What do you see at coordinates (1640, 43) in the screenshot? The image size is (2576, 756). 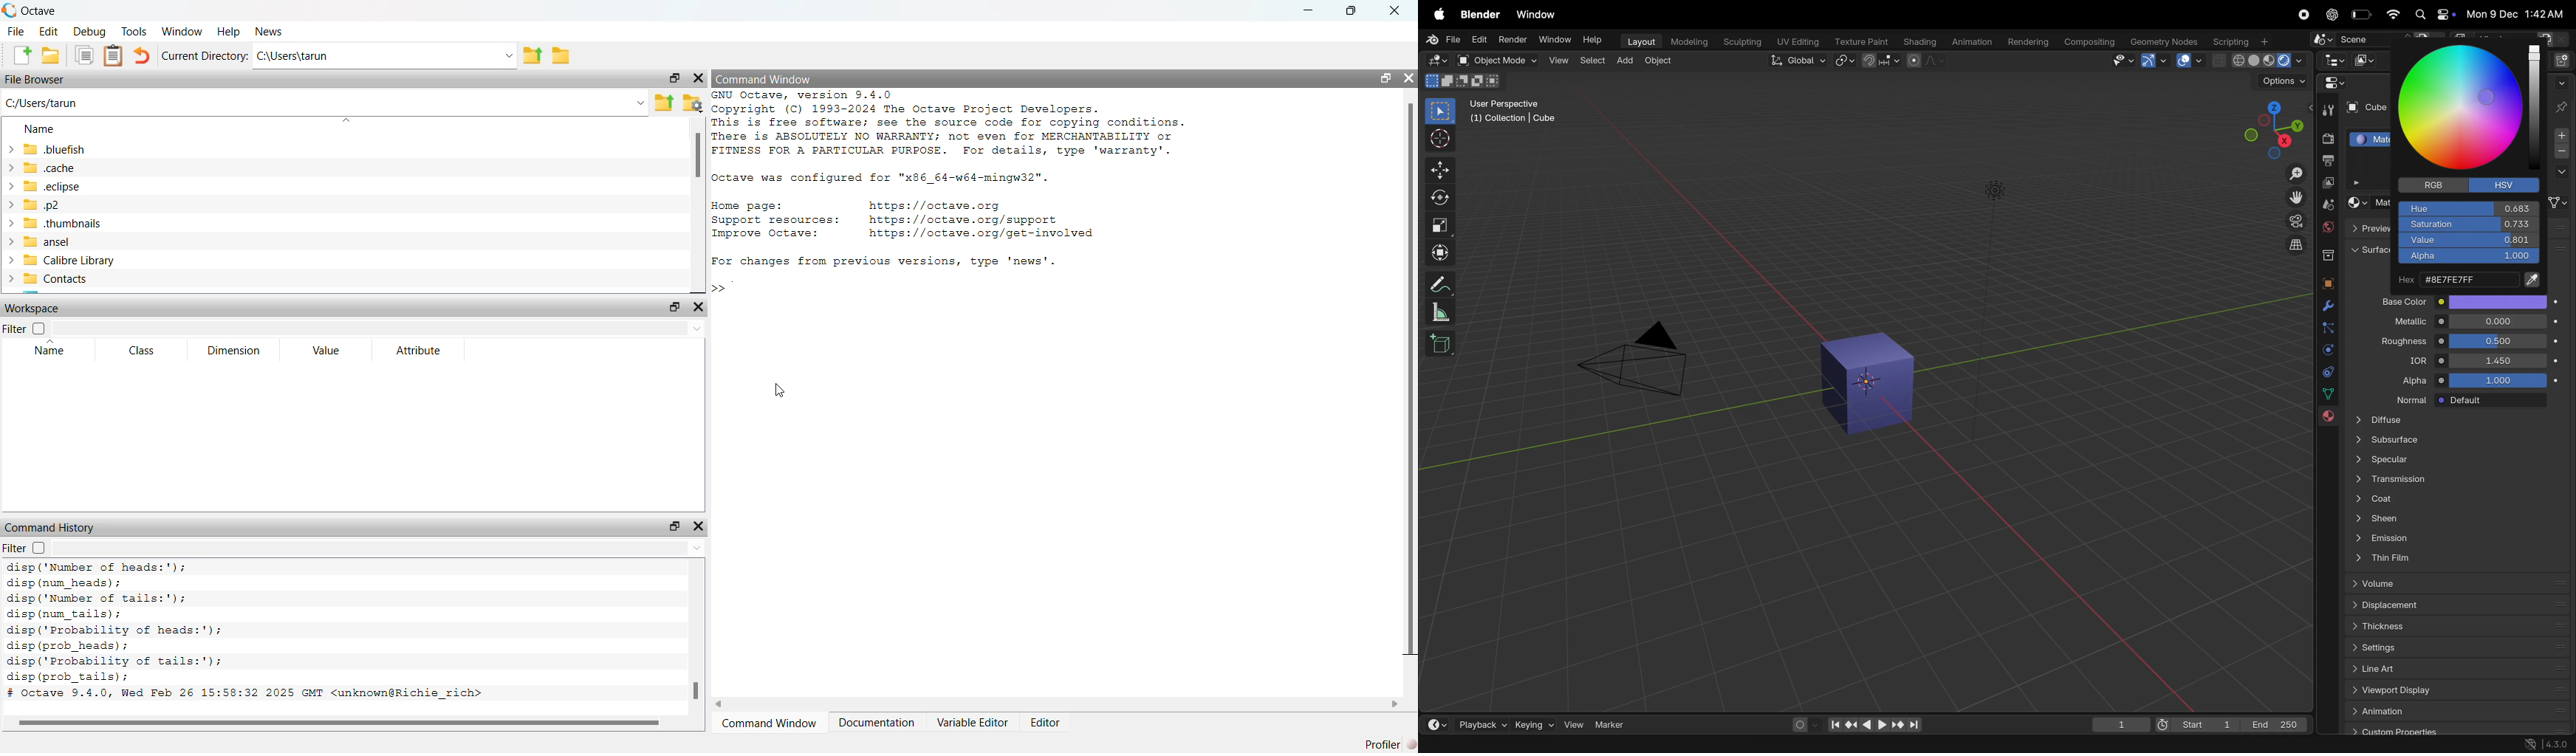 I see `layout` at bounding box center [1640, 43].